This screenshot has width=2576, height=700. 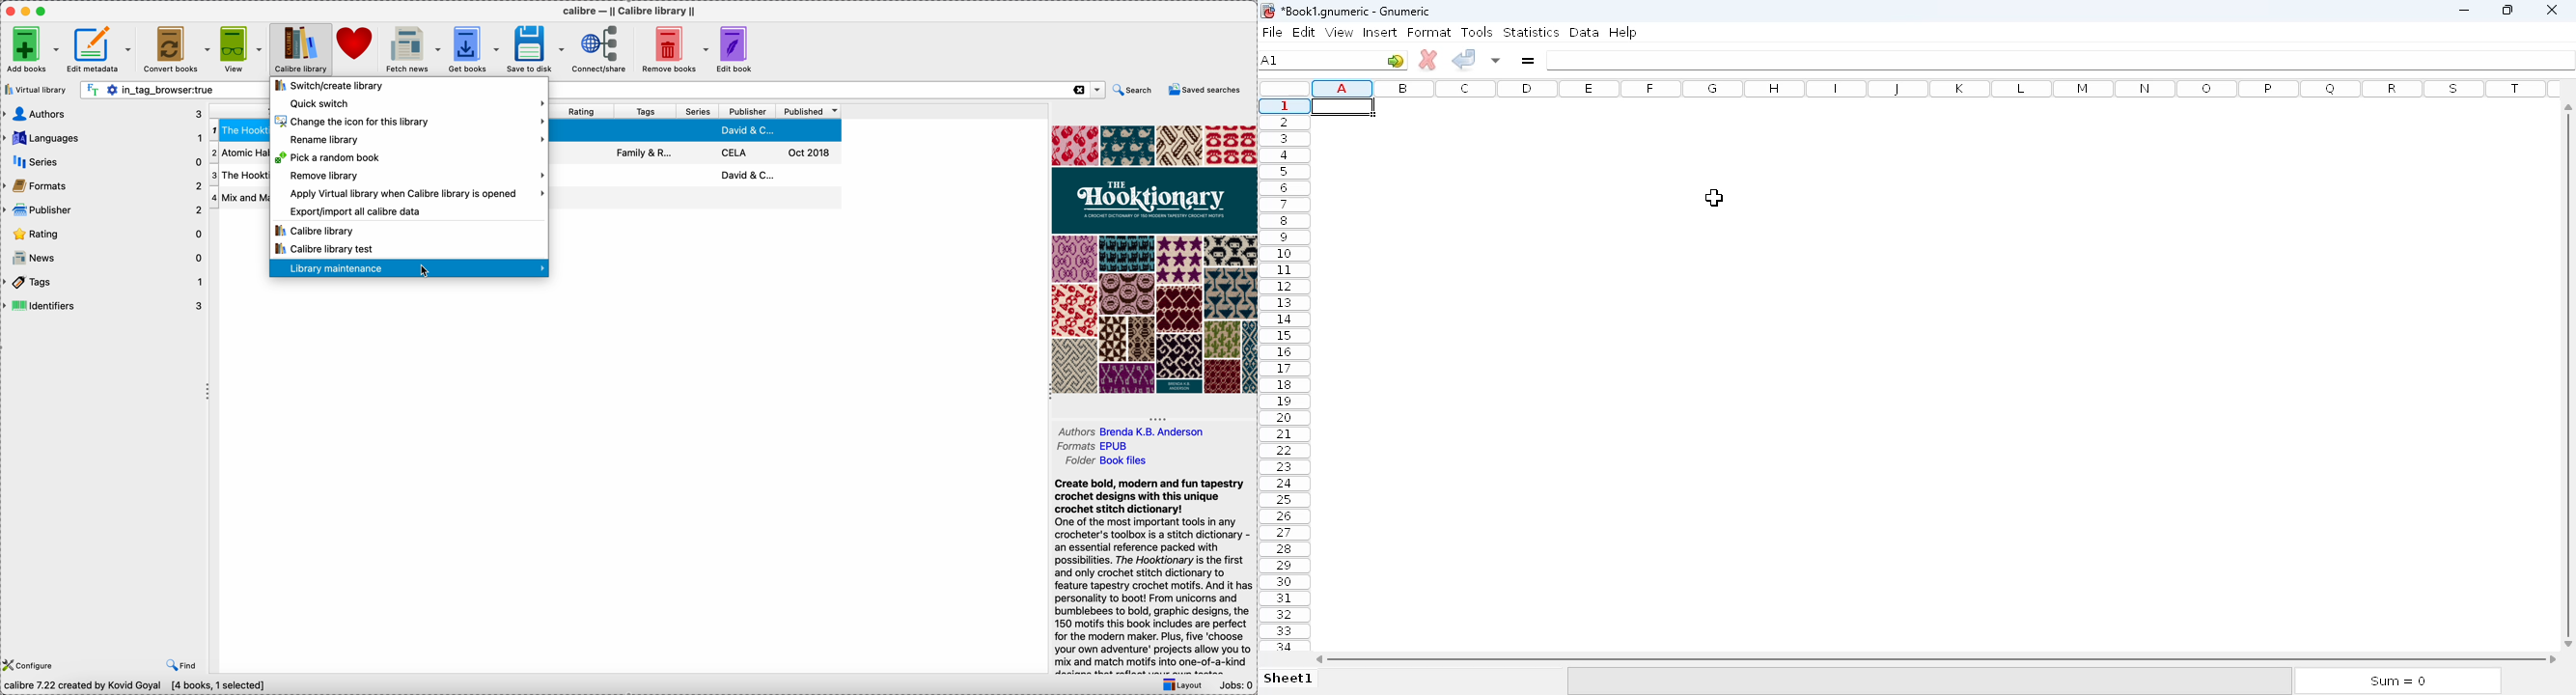 What do you see at coordinates (1379, 32) in the screenshot?
I see `insert` at bounding box center [1379, 32].